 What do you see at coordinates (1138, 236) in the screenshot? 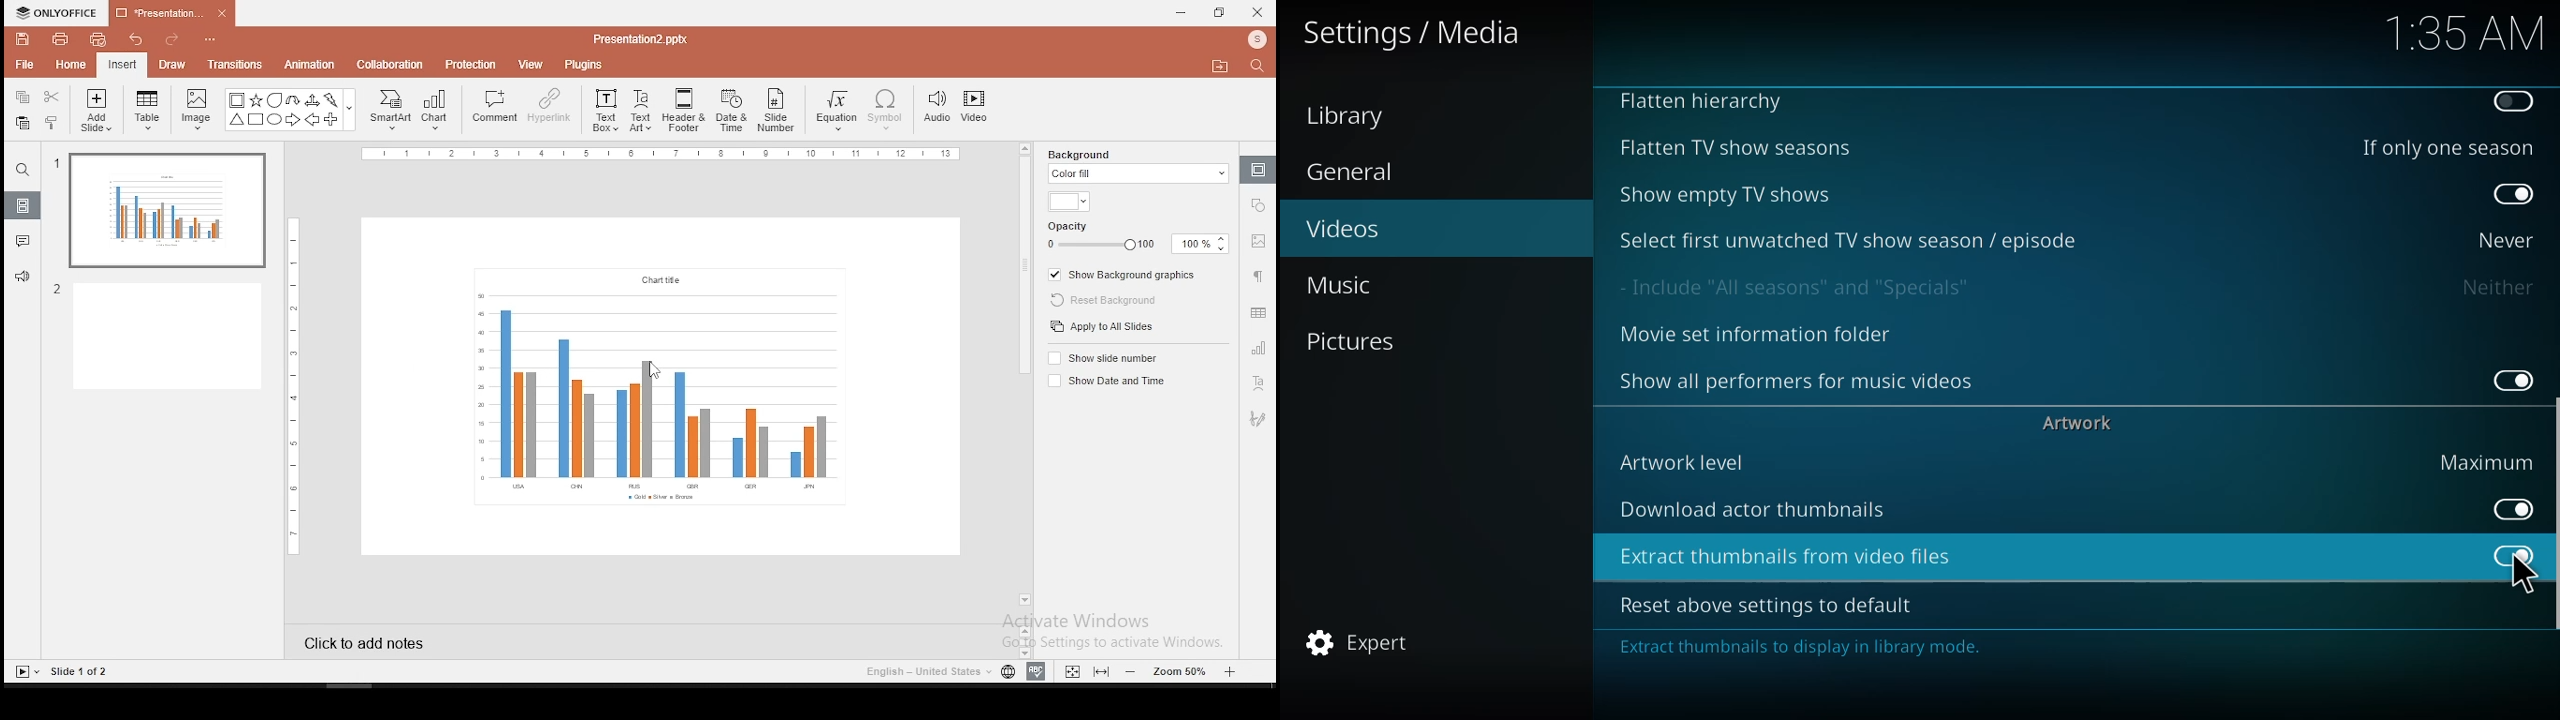
I see `opacity` at bounding box center [1138, 236].